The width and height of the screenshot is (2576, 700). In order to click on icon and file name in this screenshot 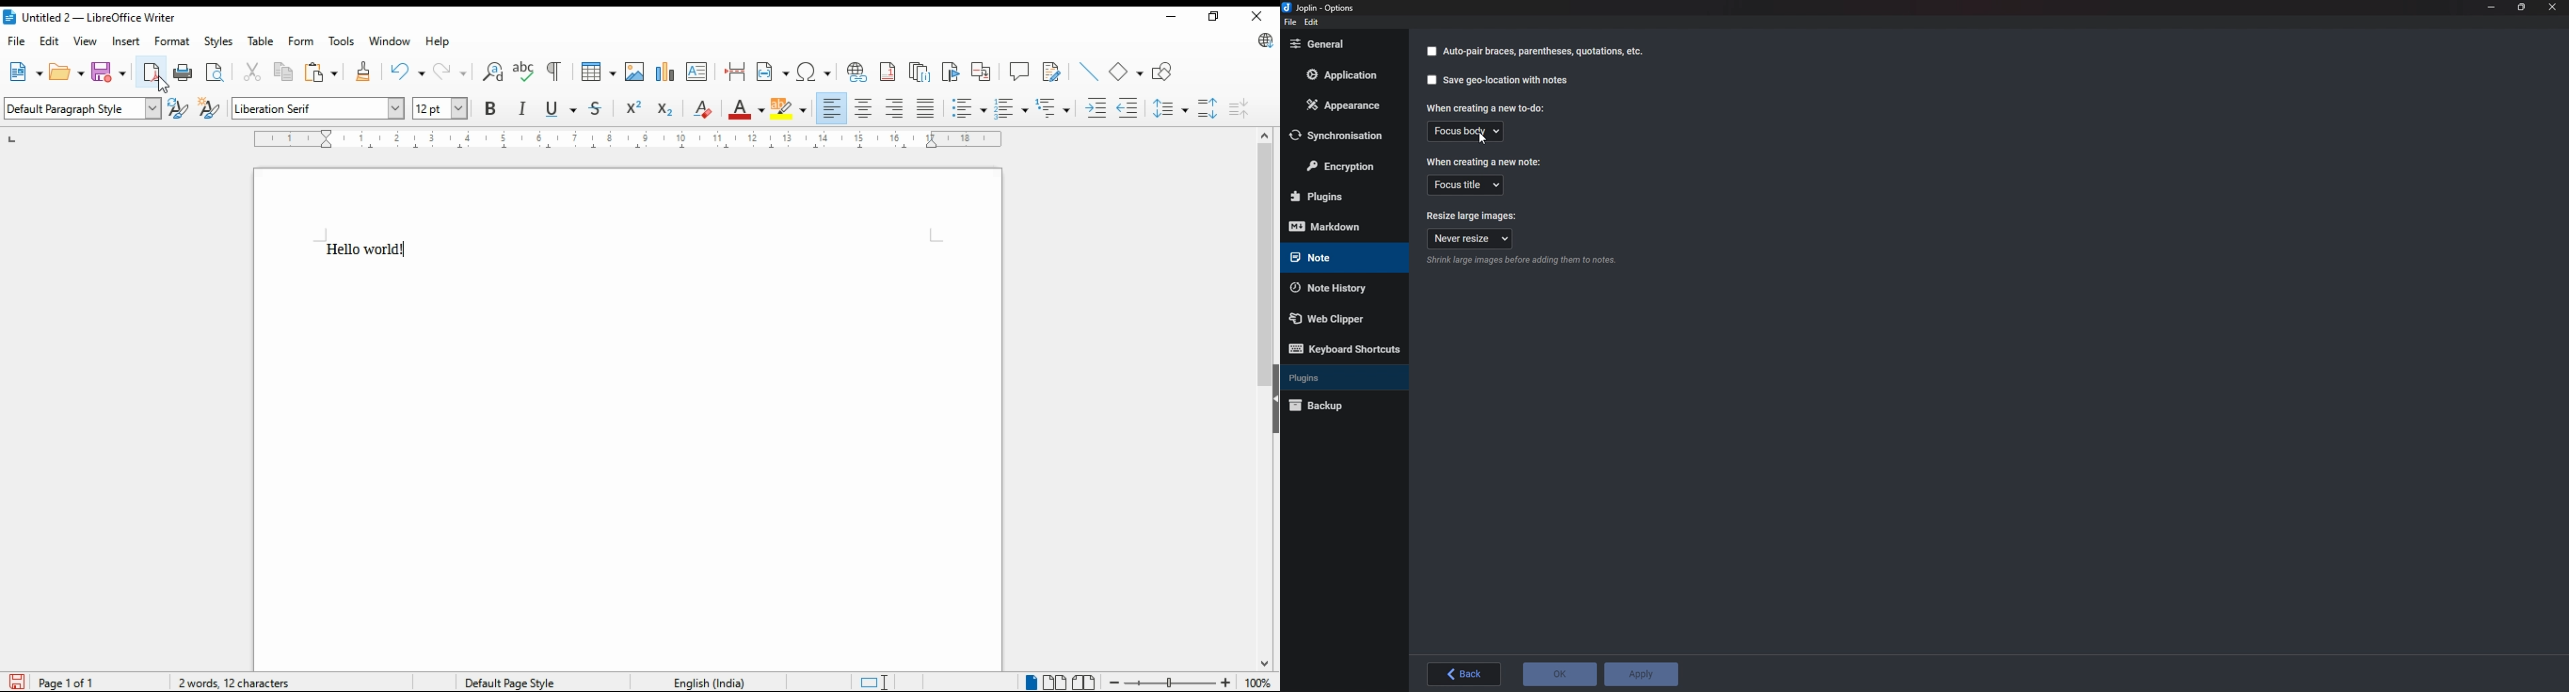, I will do `click(97, 18)`.